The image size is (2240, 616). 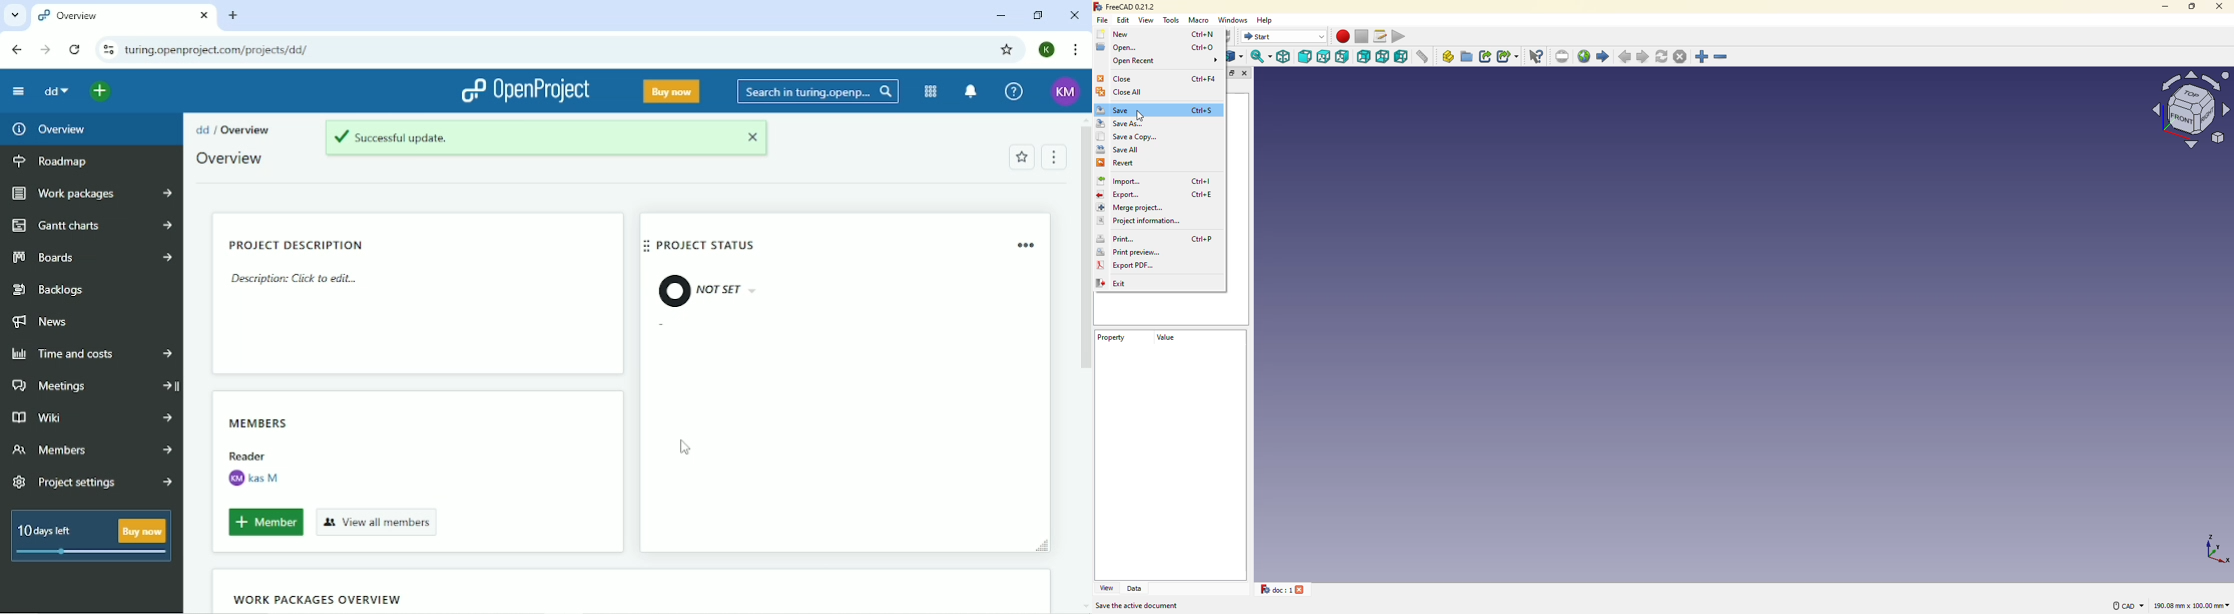 What do you see at coordinates (1116, 79) in the screenshot?
I see `close` at bounding box center [1116, 79].